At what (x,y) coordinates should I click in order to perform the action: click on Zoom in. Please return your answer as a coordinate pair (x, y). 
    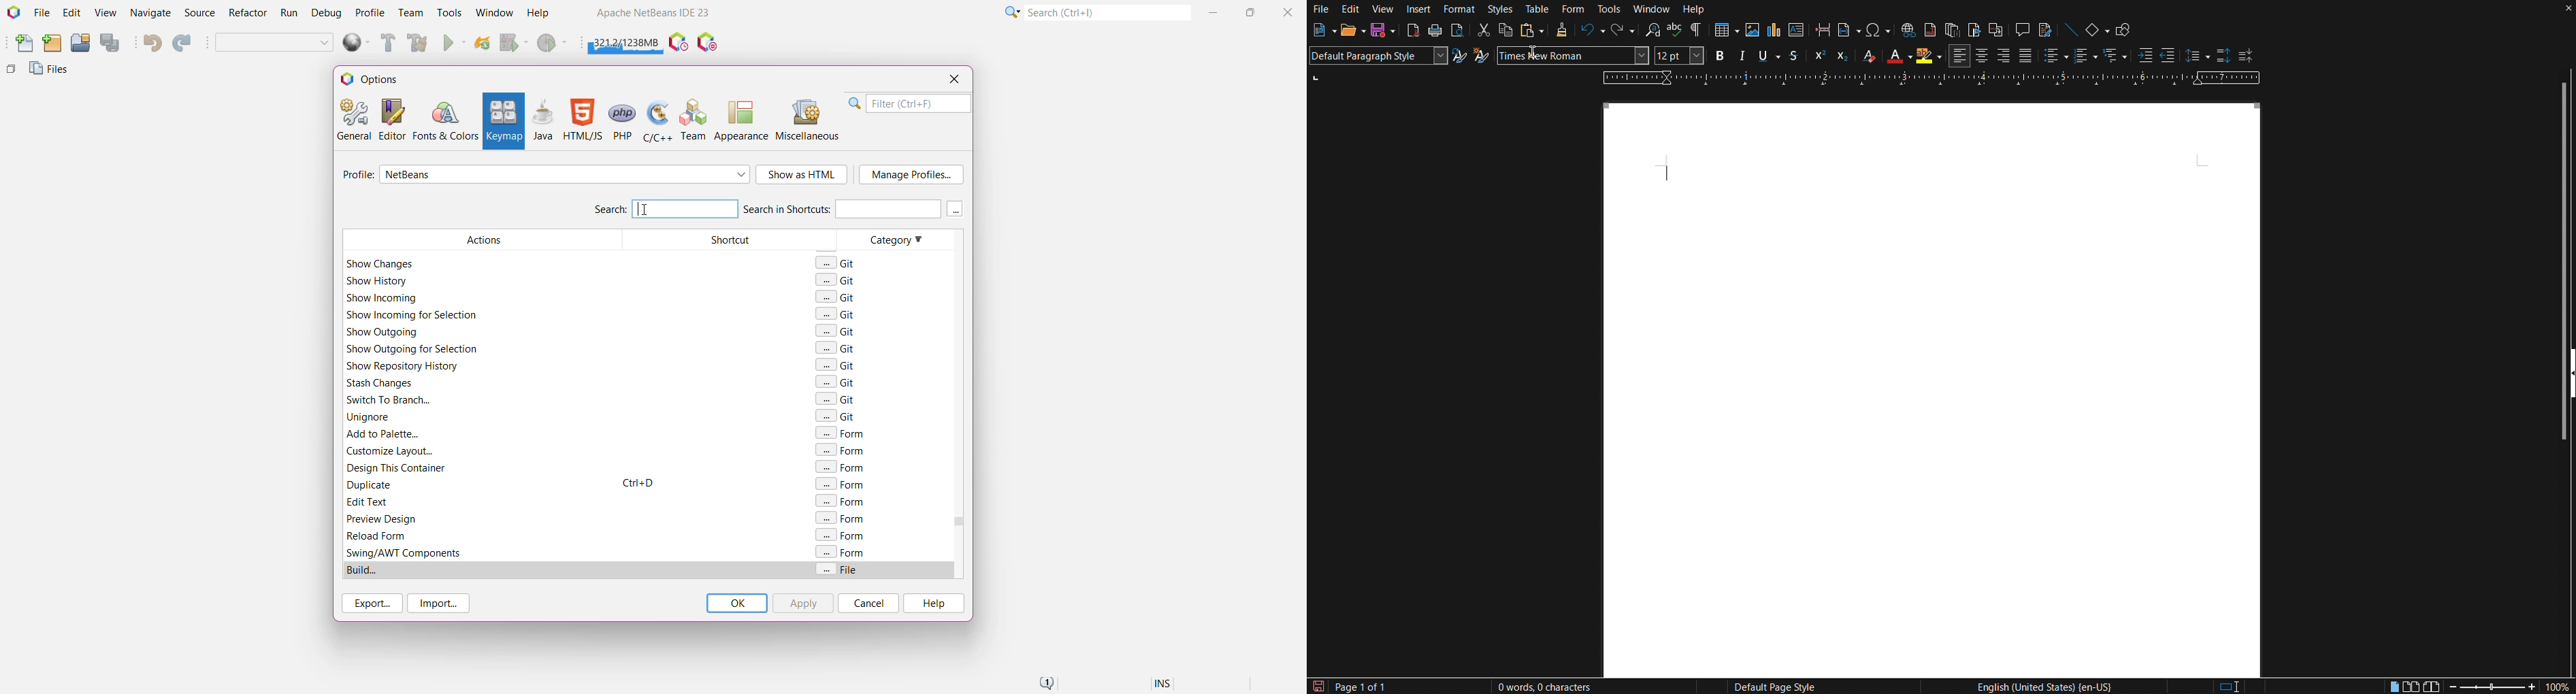
    Looking at the image, I should click on (2528, 685).